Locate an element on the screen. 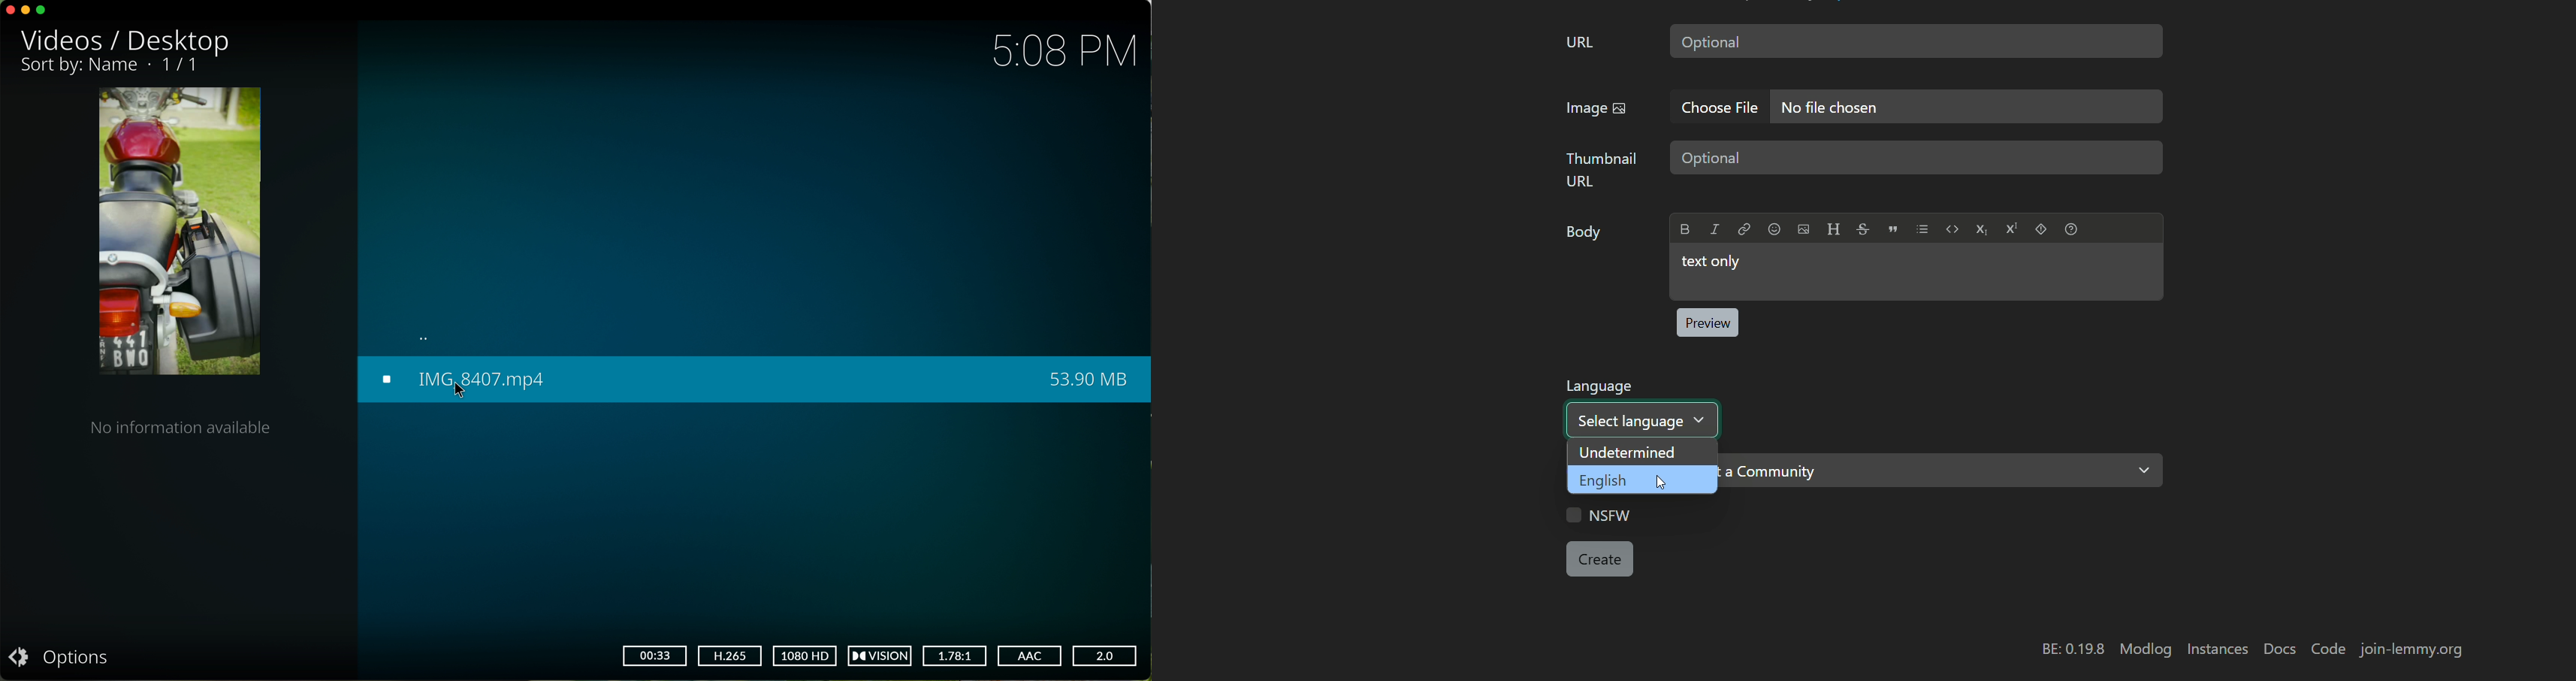  Subscript is located at coordinates (1981, 229).